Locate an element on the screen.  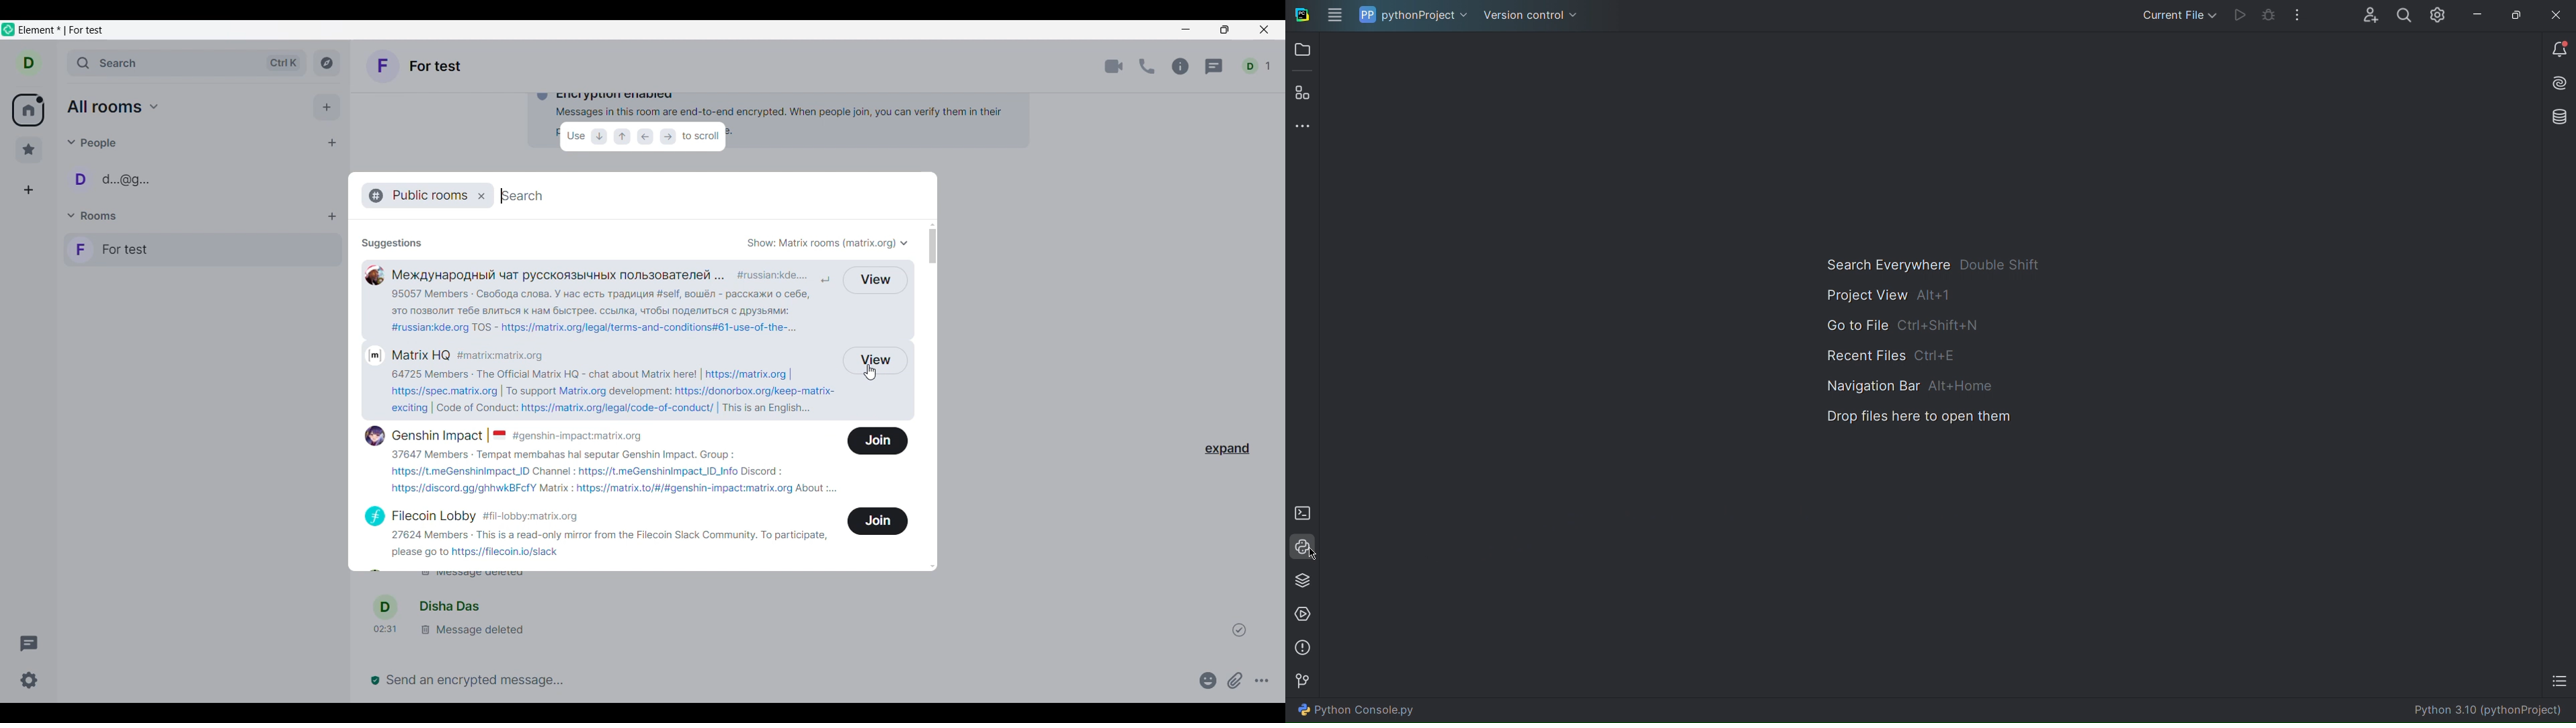
Minimize is located at coordinates (1187, 31).